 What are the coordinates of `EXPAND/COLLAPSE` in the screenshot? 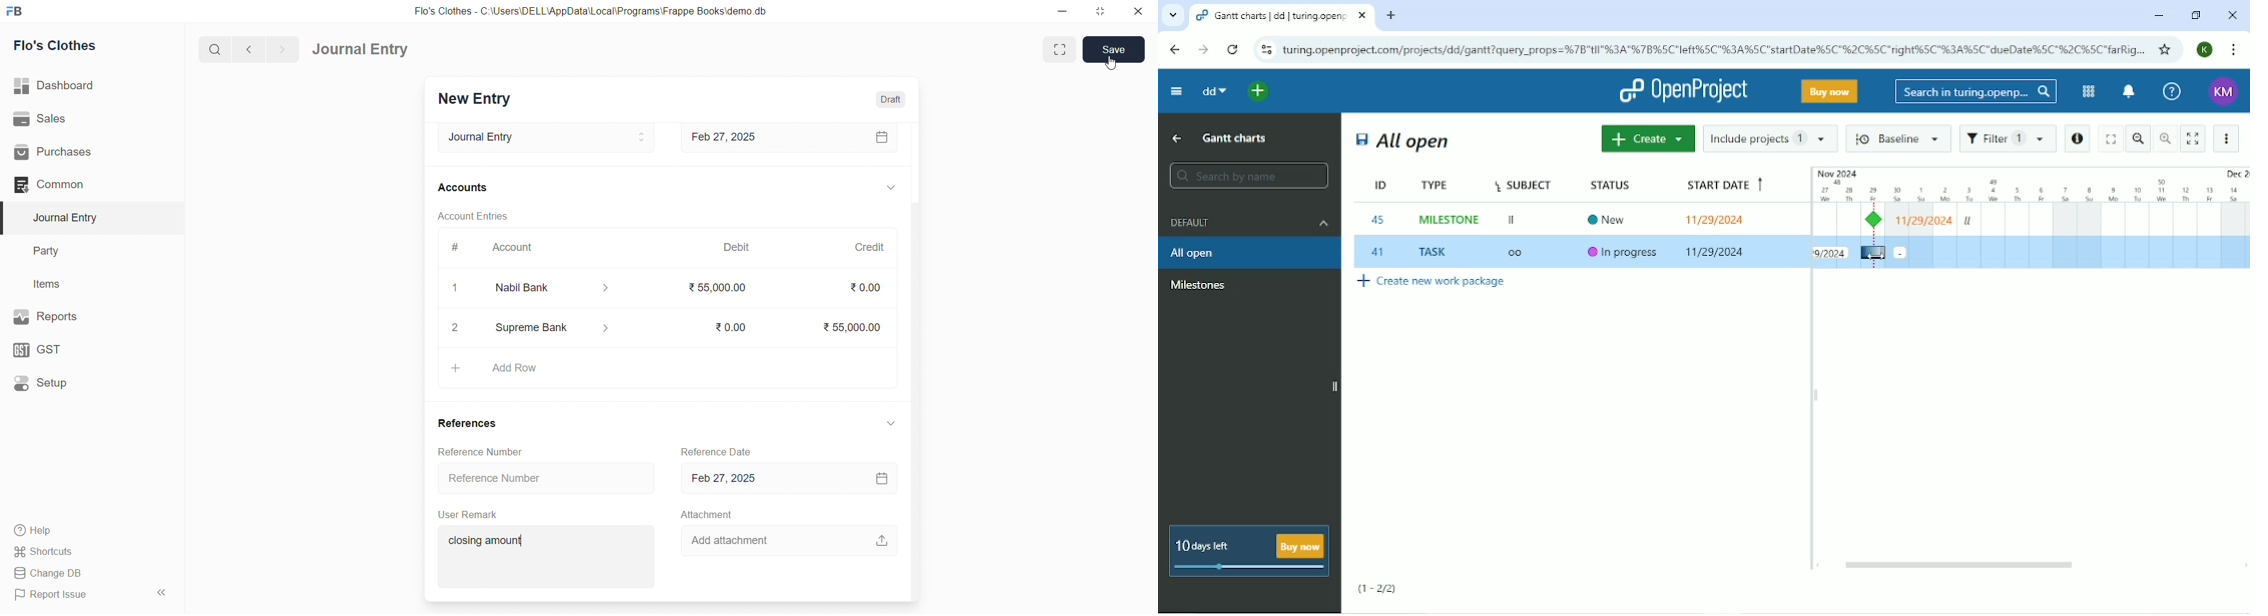 It's located at (891, 423).